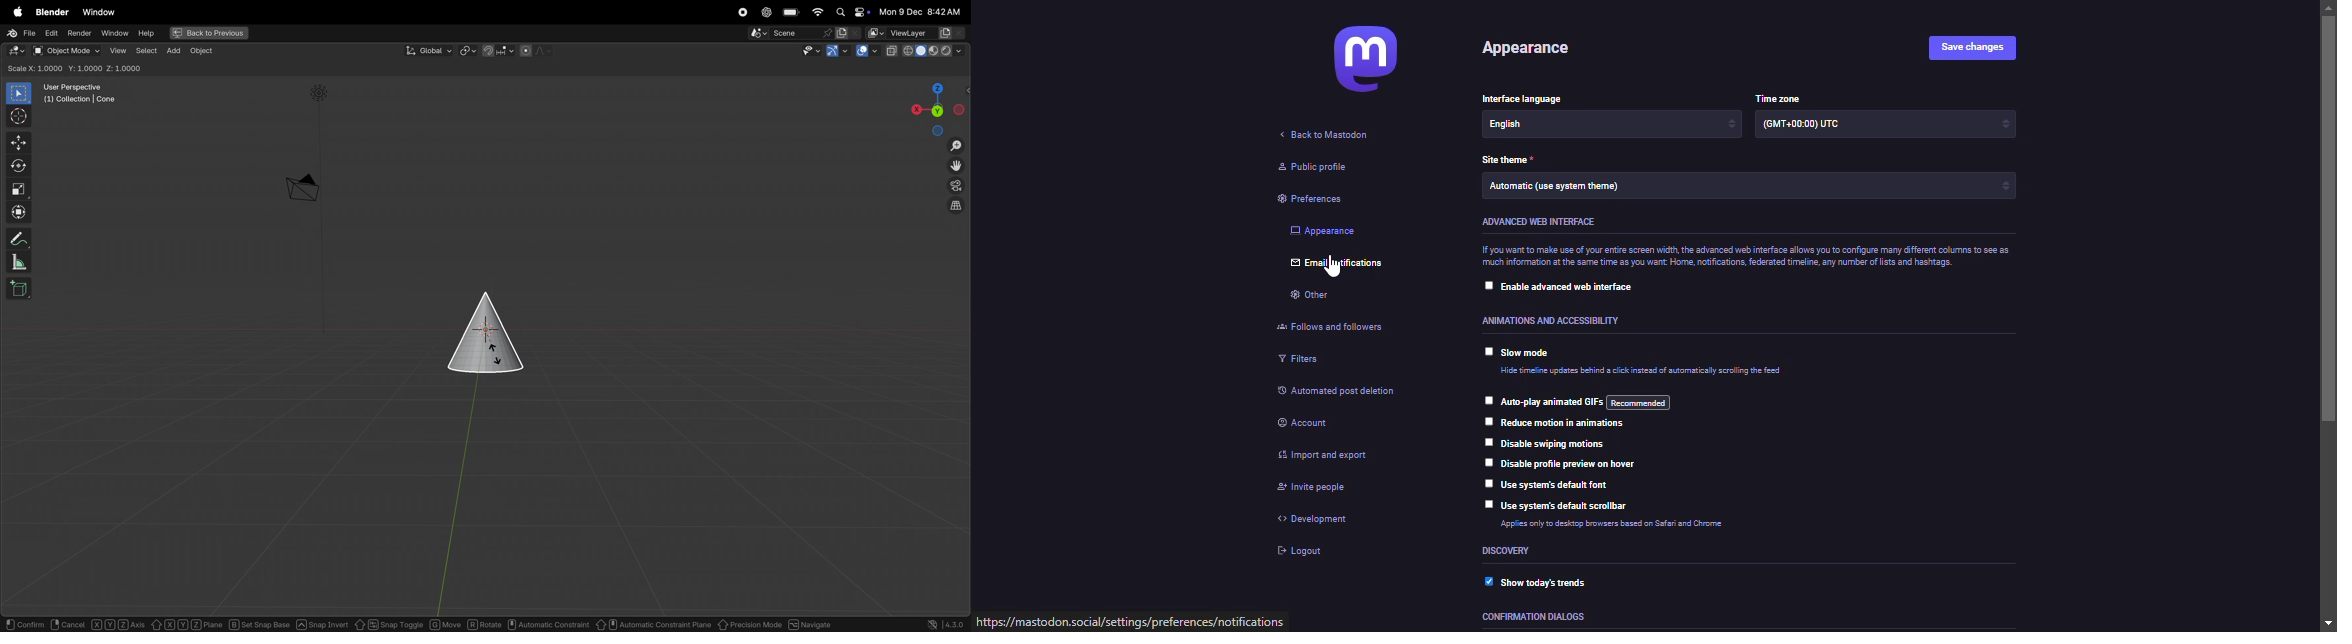 This screenshot has width=2352, height=644. I want to click on click to select, so click(1486, 504).